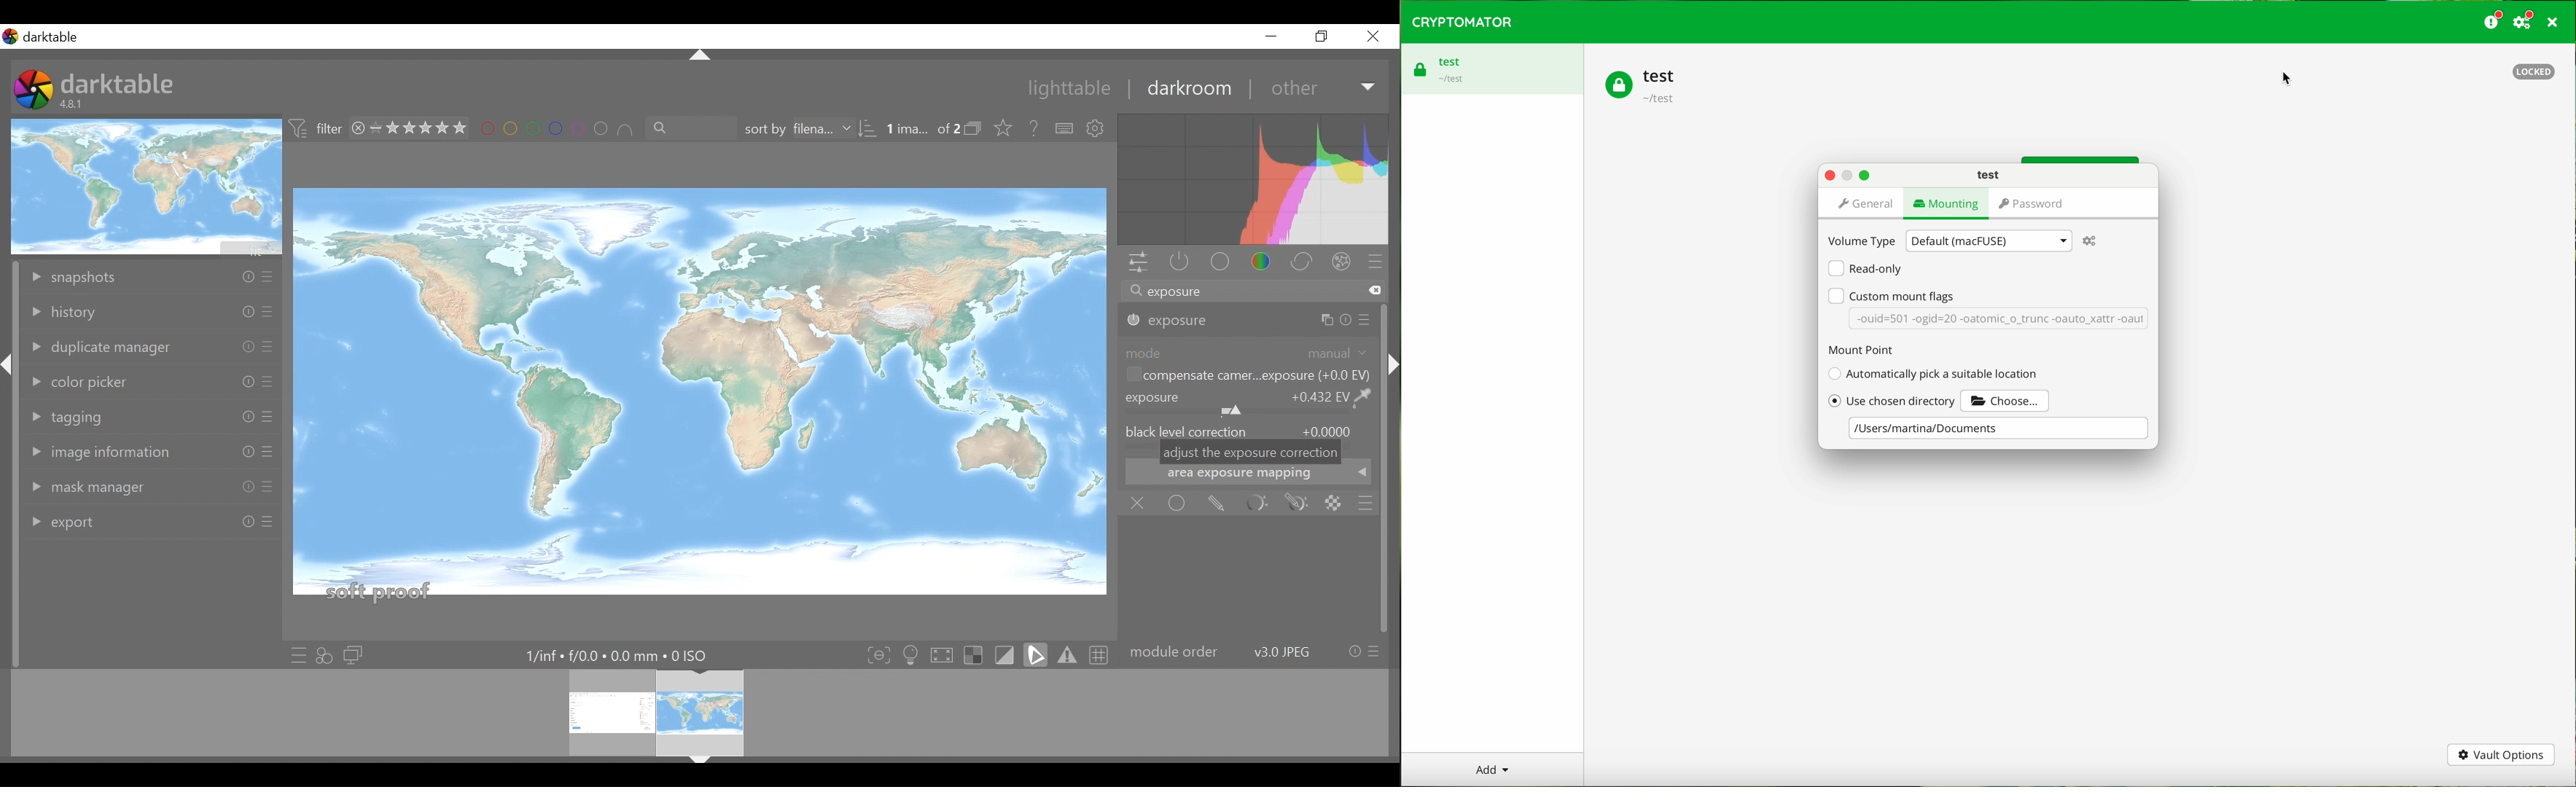 The width and height of the screenshot is (2576, 812). I want to click on color, so click(1265, 263).